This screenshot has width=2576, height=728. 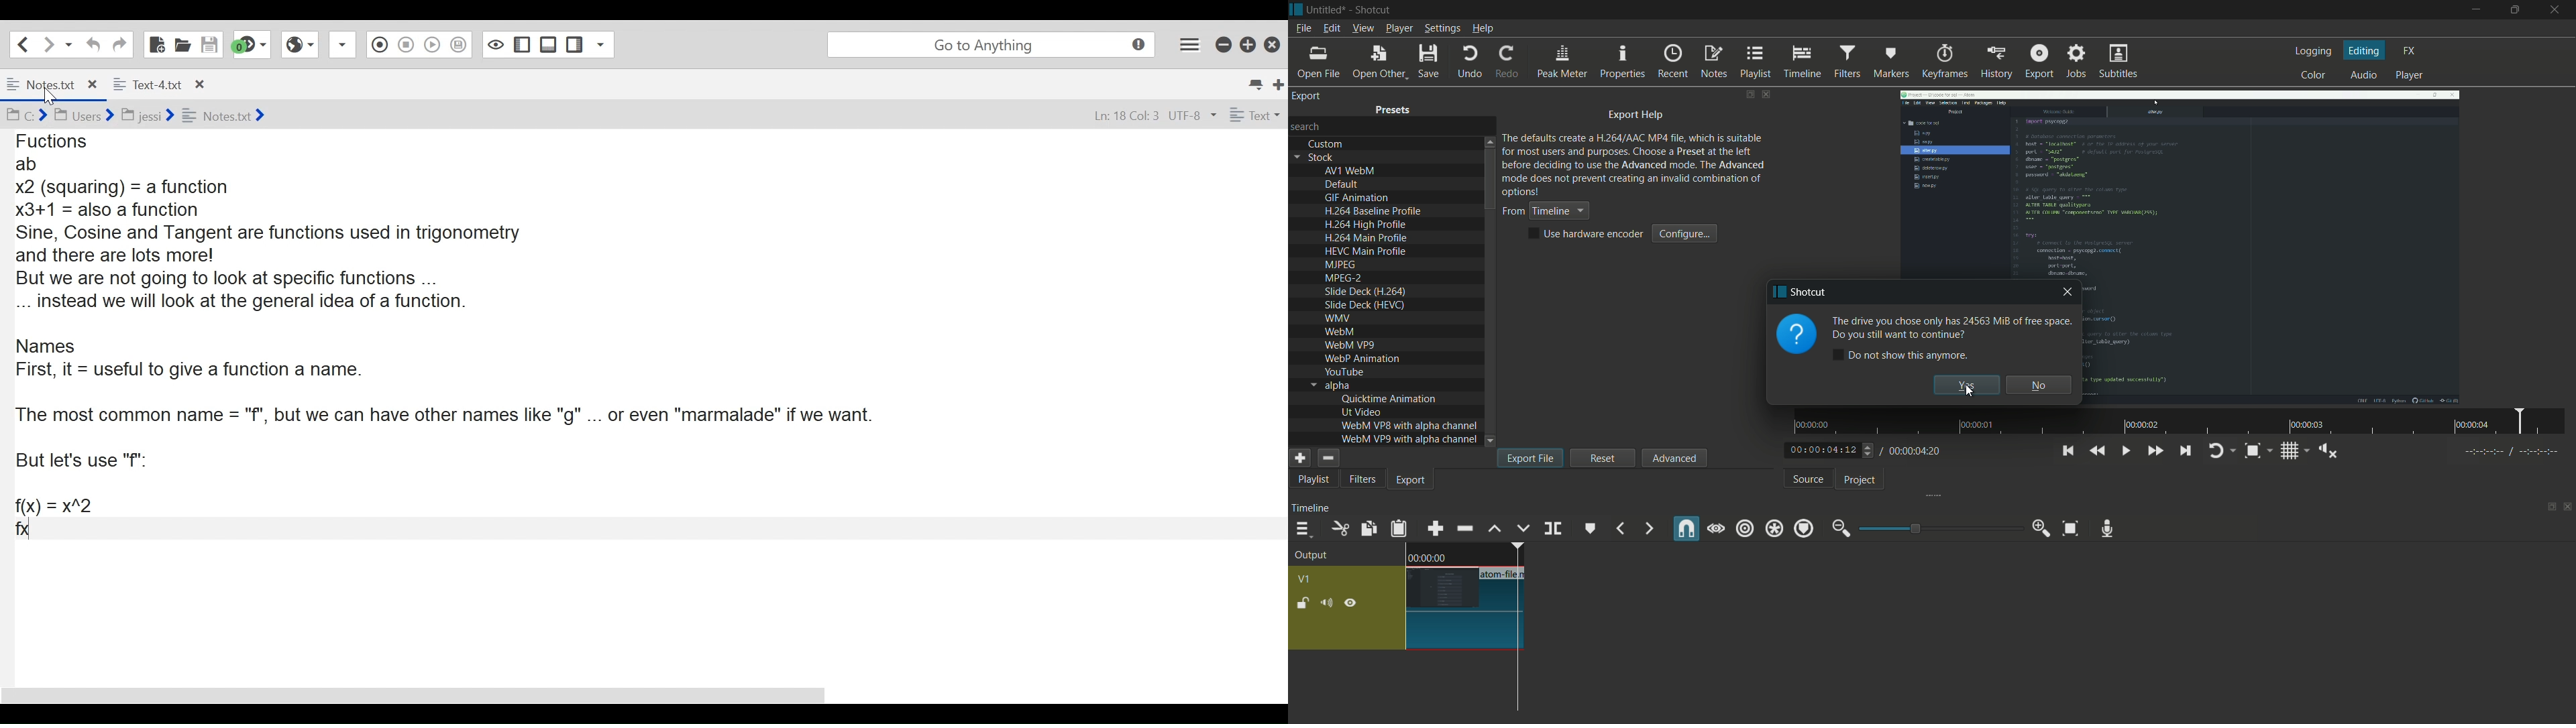 What do you see at coordinates (1798, 292) in the screenshot?
I see `app name` at bounding box center [1798, 292].